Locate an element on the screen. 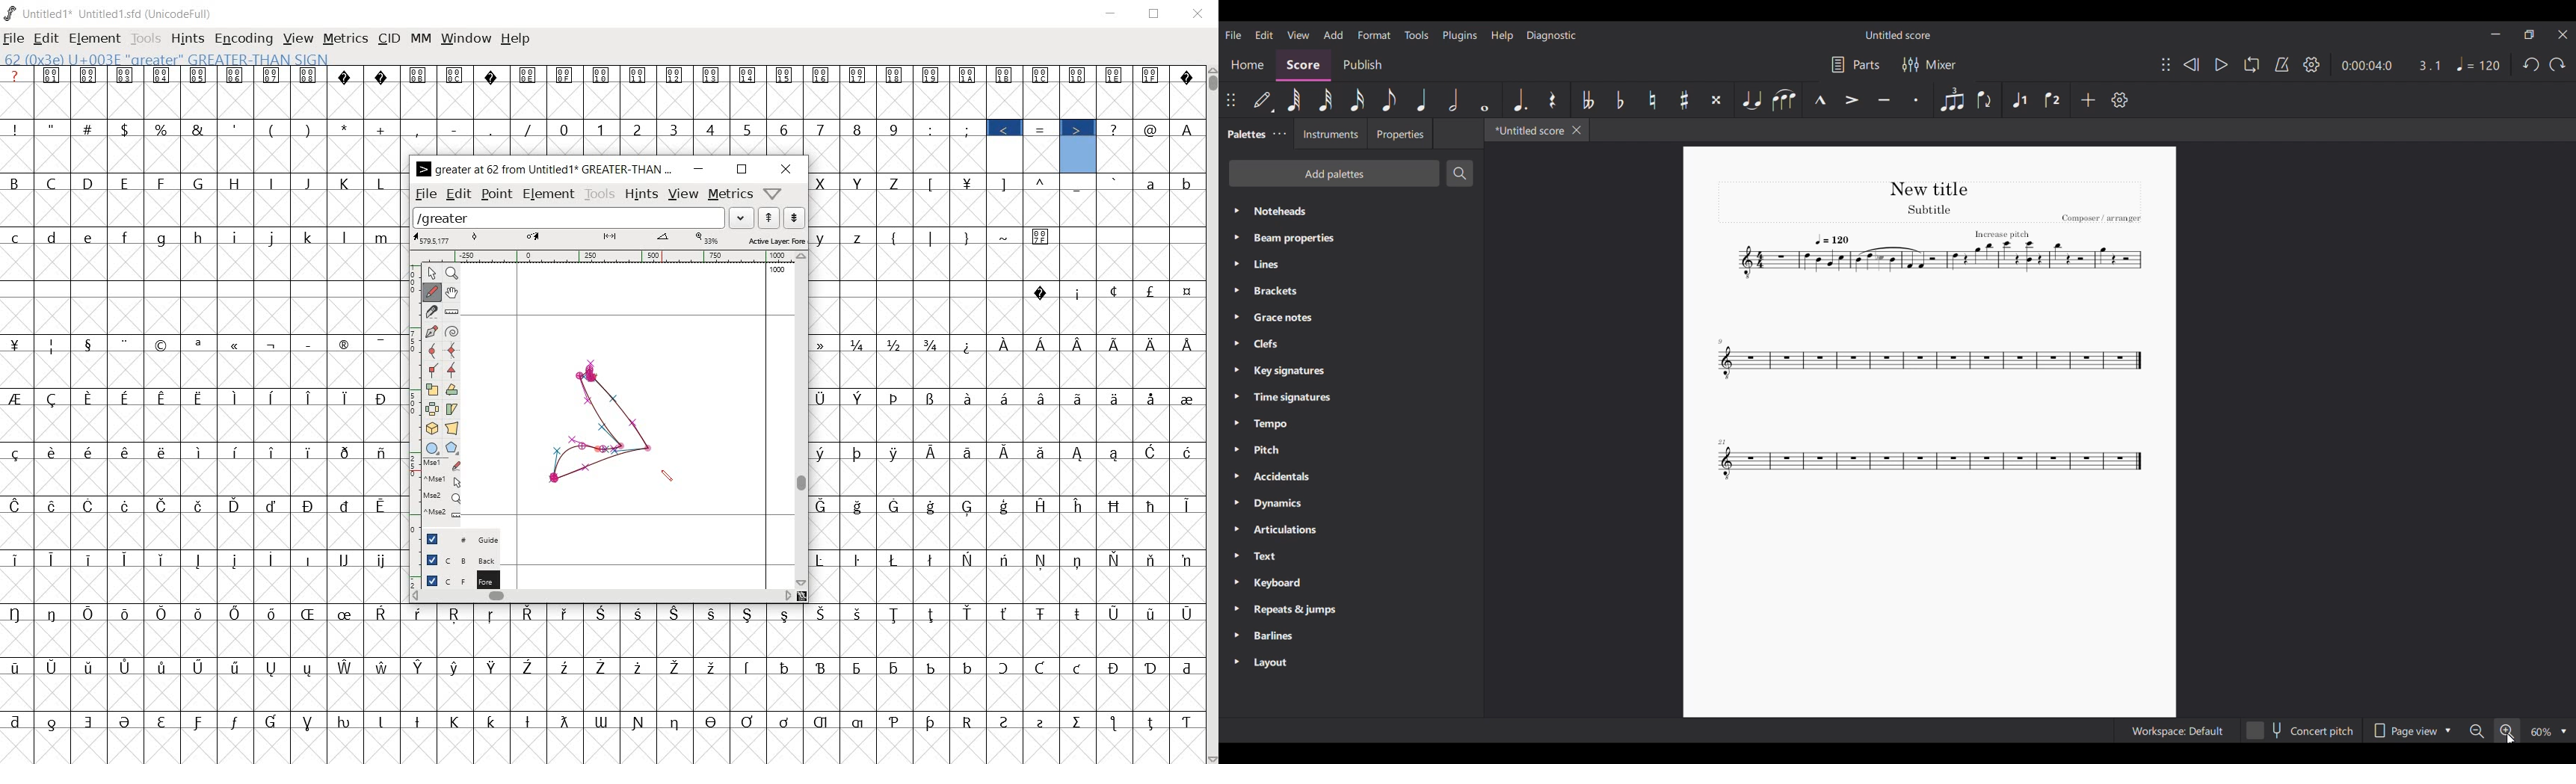 Image resolution: width=2576 pixels, height=784 pixels. Add a corner point is located at coordinates (452, 369).